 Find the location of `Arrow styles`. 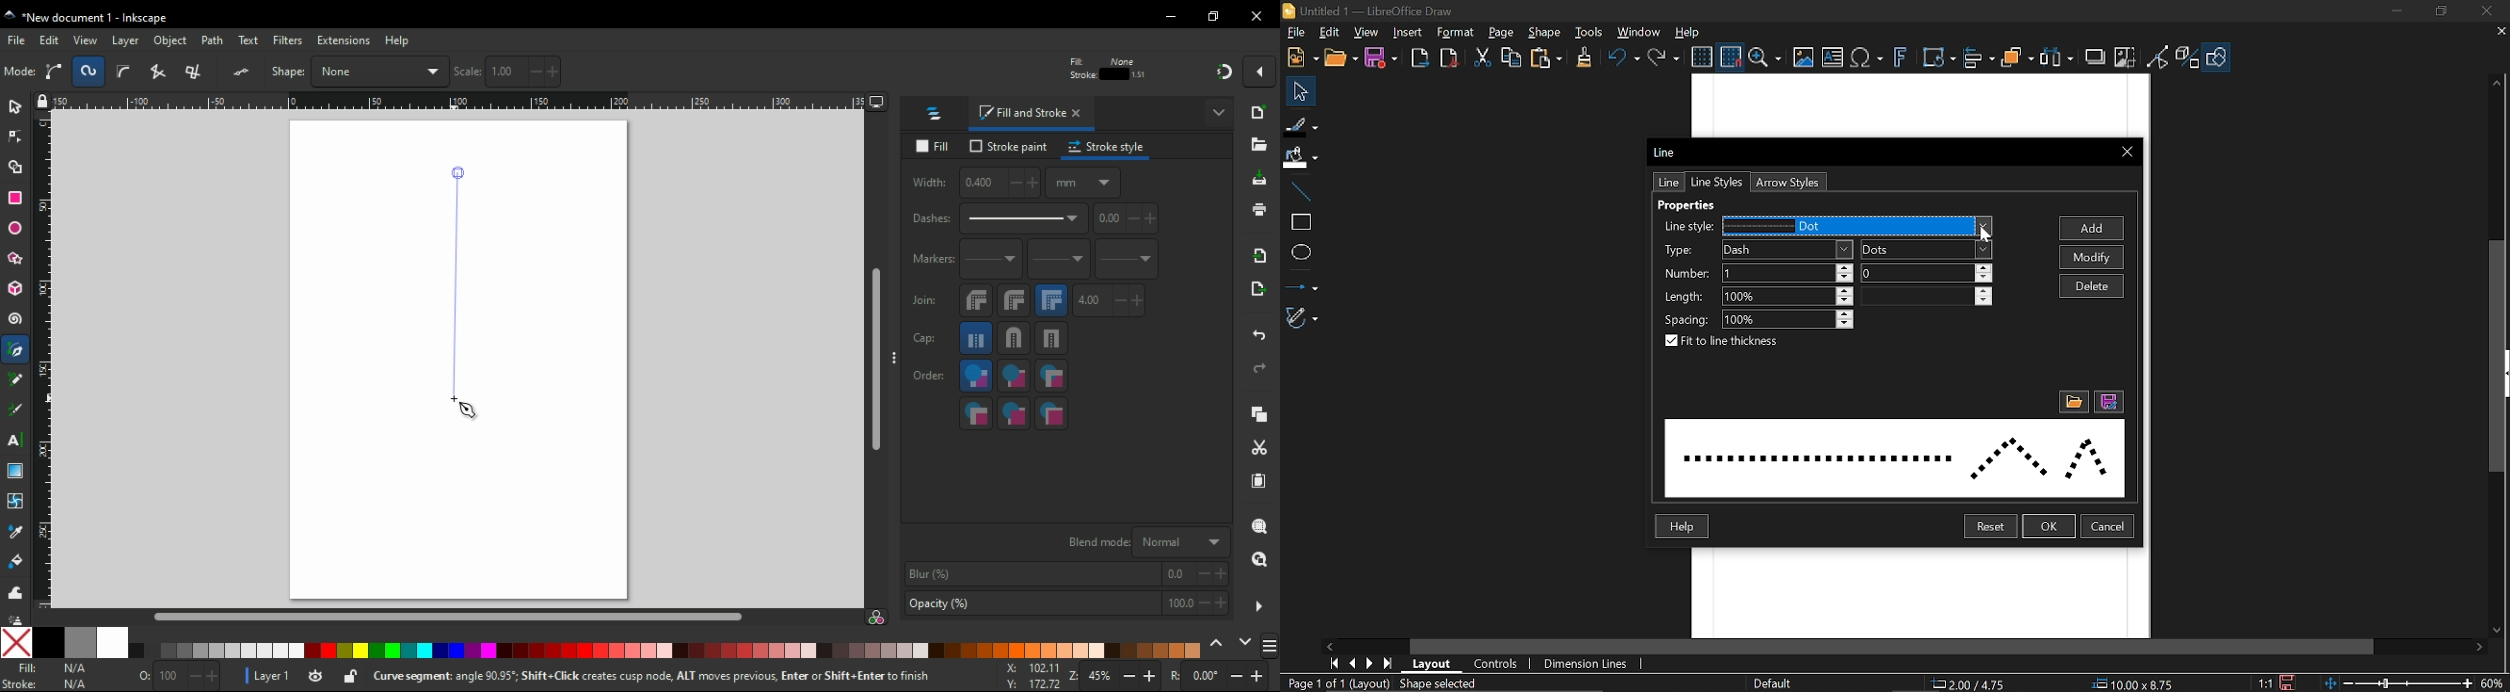

Arrow styles is located at coordinates (1786, 183).